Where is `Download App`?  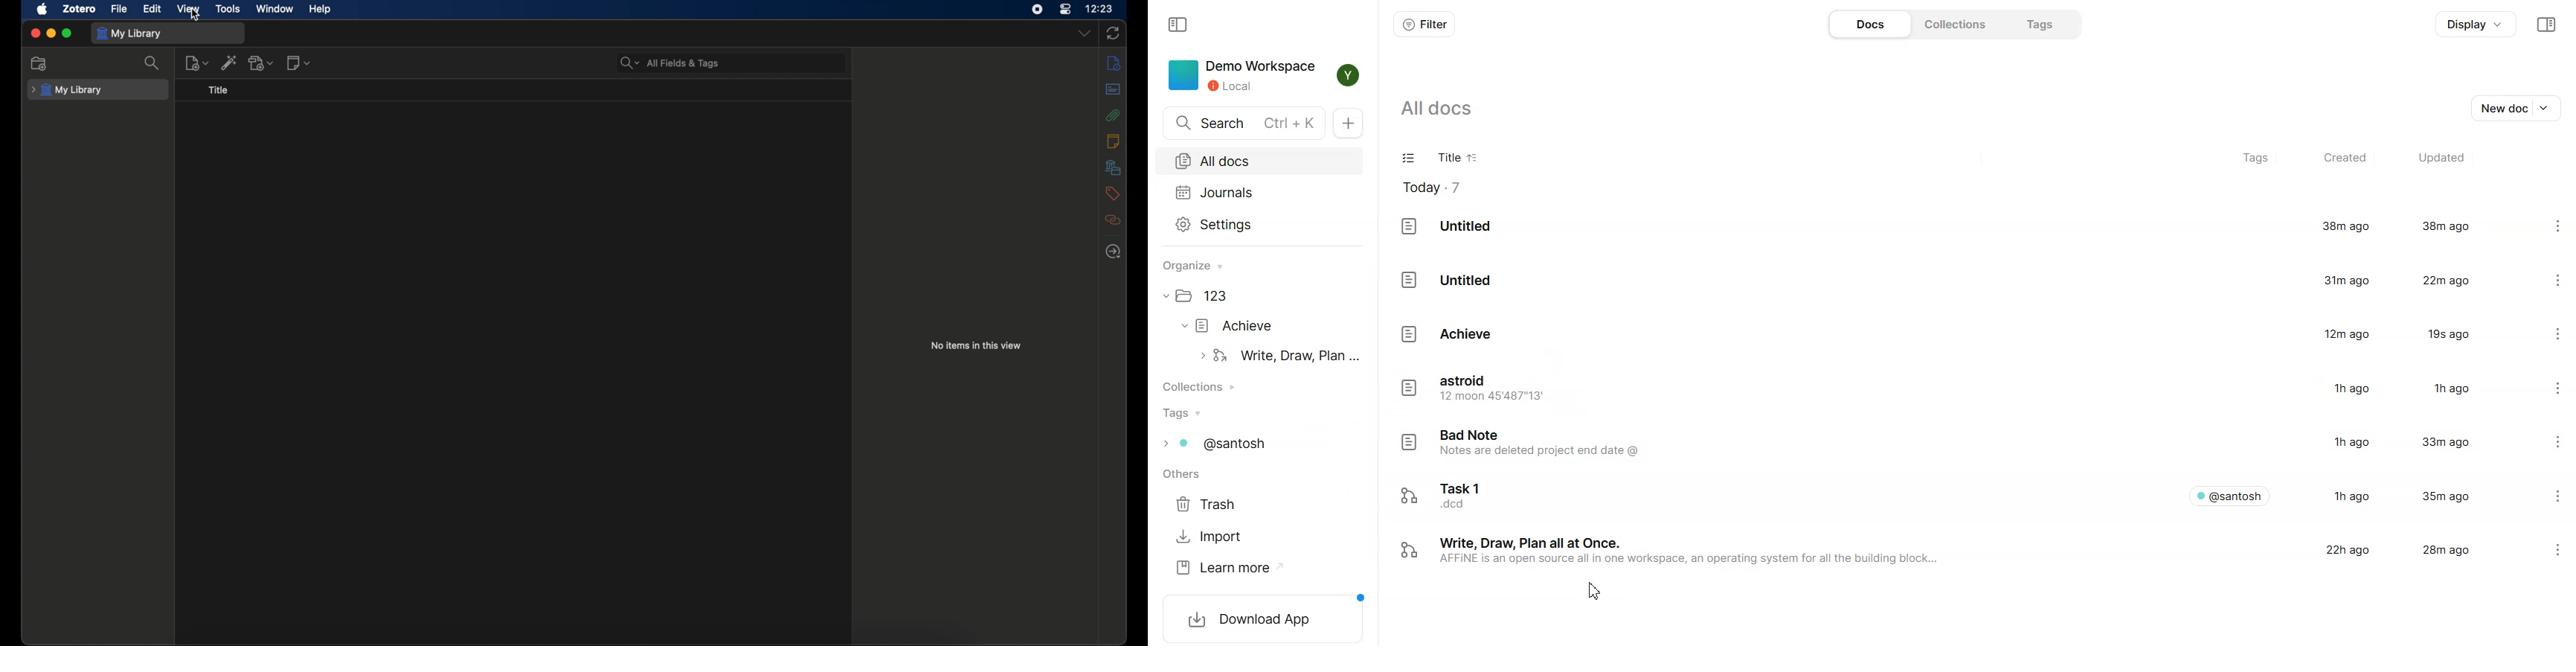
Download App is located at coordinates (1263, 617).